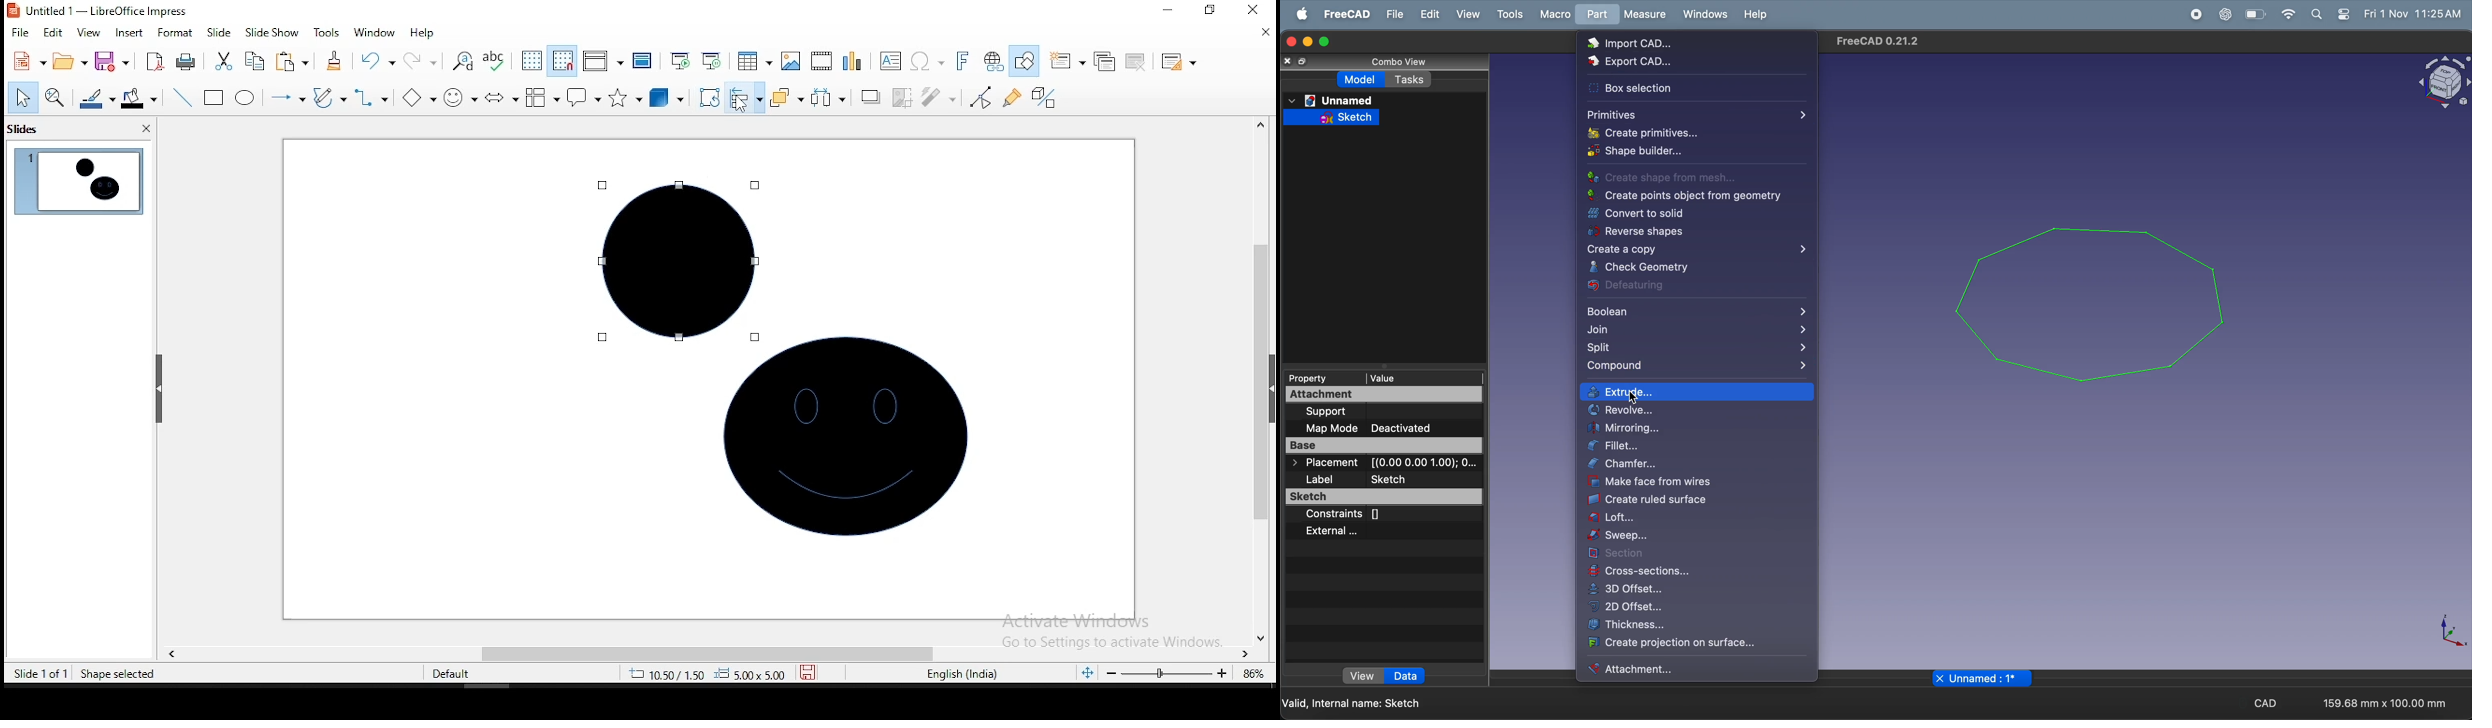 This screenshot has height=728, width=2492. Describe the element at coordinates (1685, 197) in the screenshot. I see `create point object from geometry` at that location.